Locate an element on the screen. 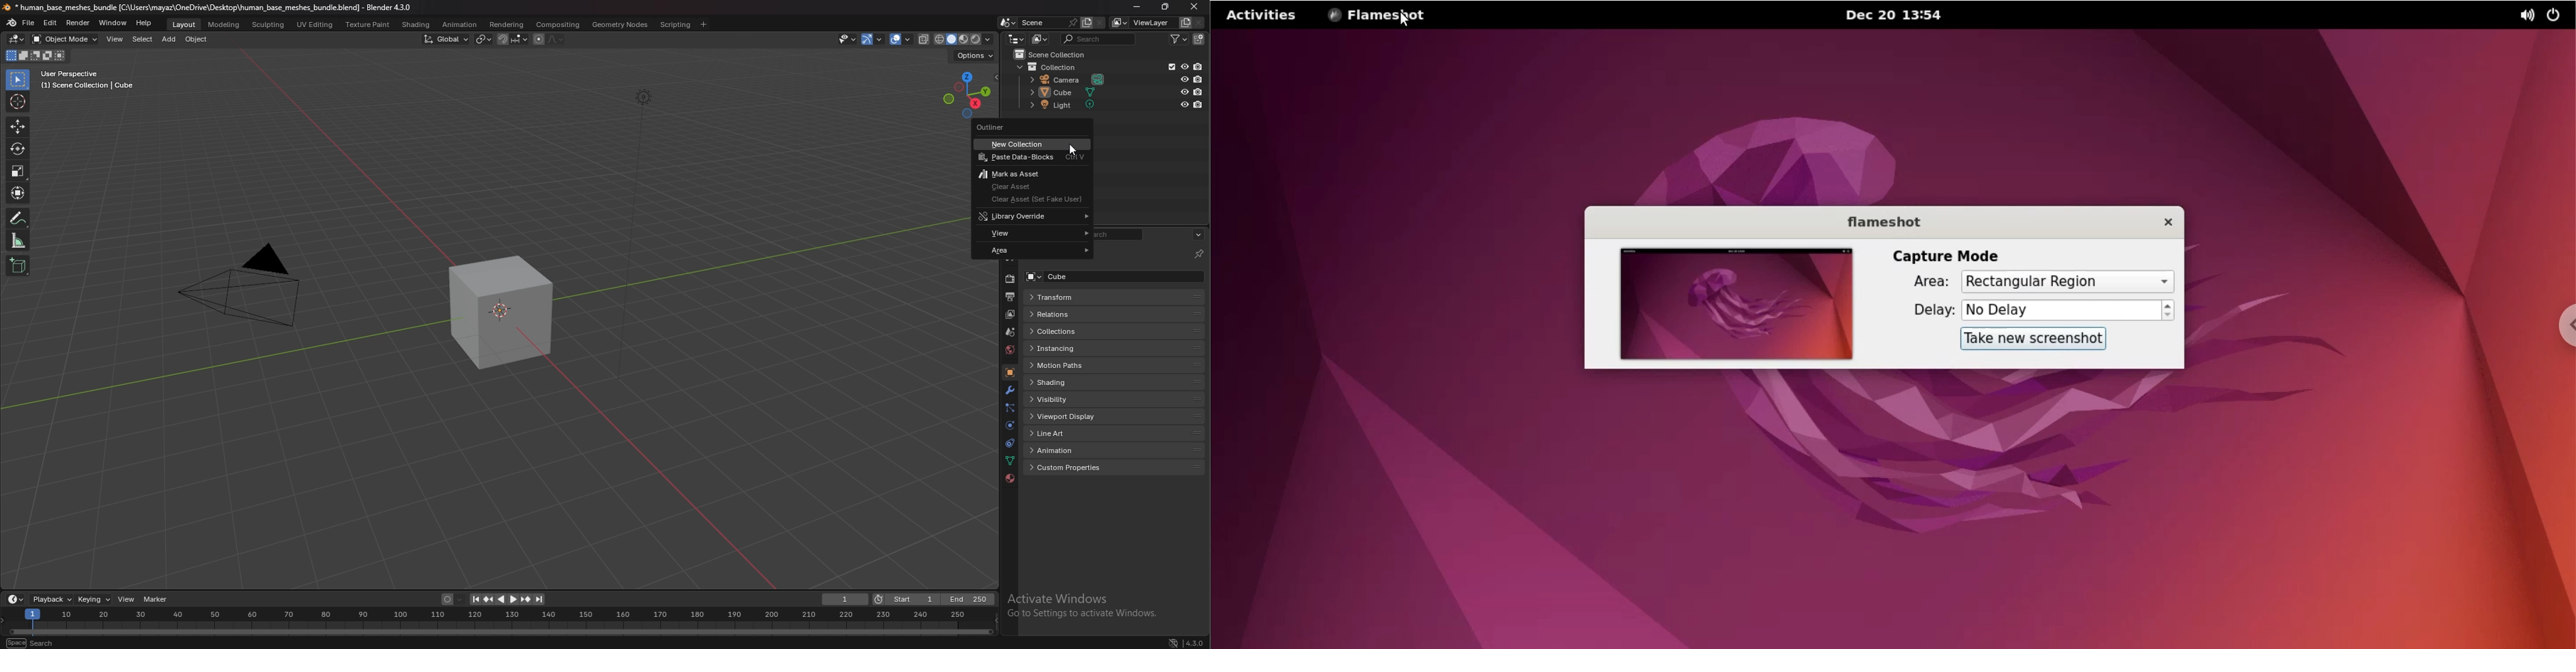  clear asset is located at coordinates (1031, 186).